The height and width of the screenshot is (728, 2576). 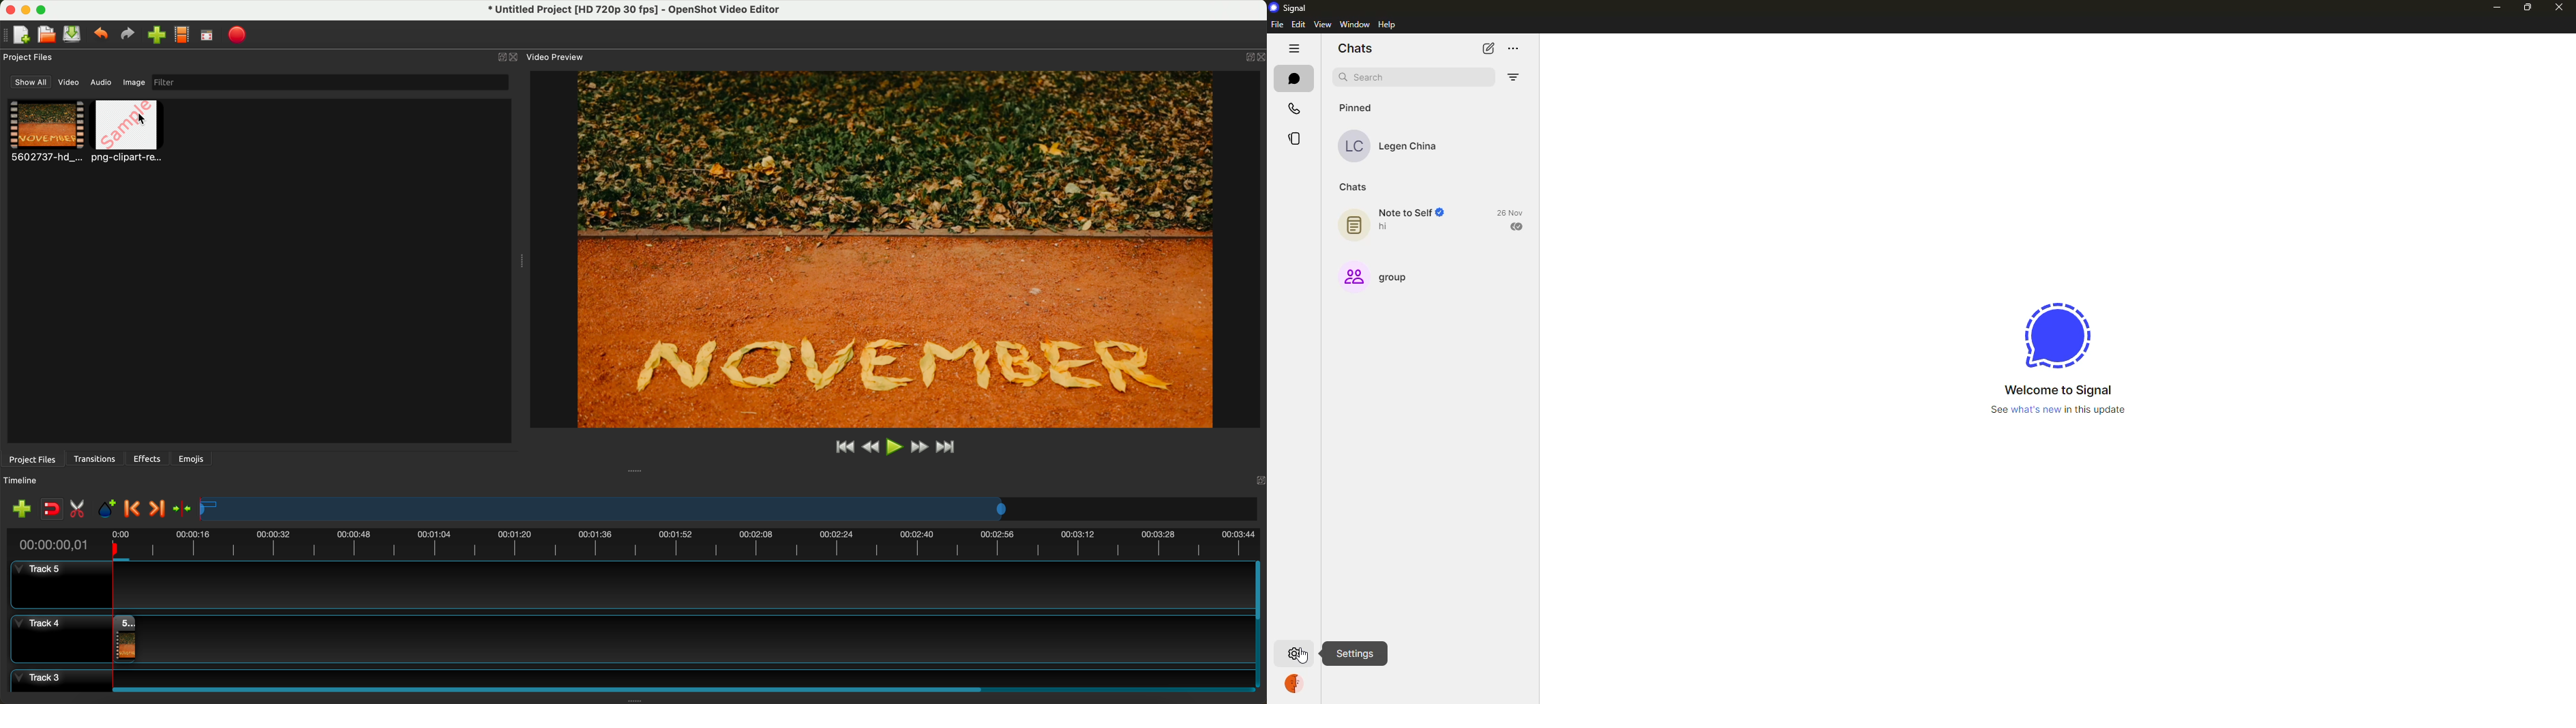 I want to click on sent, so click(x=1517, y=226).